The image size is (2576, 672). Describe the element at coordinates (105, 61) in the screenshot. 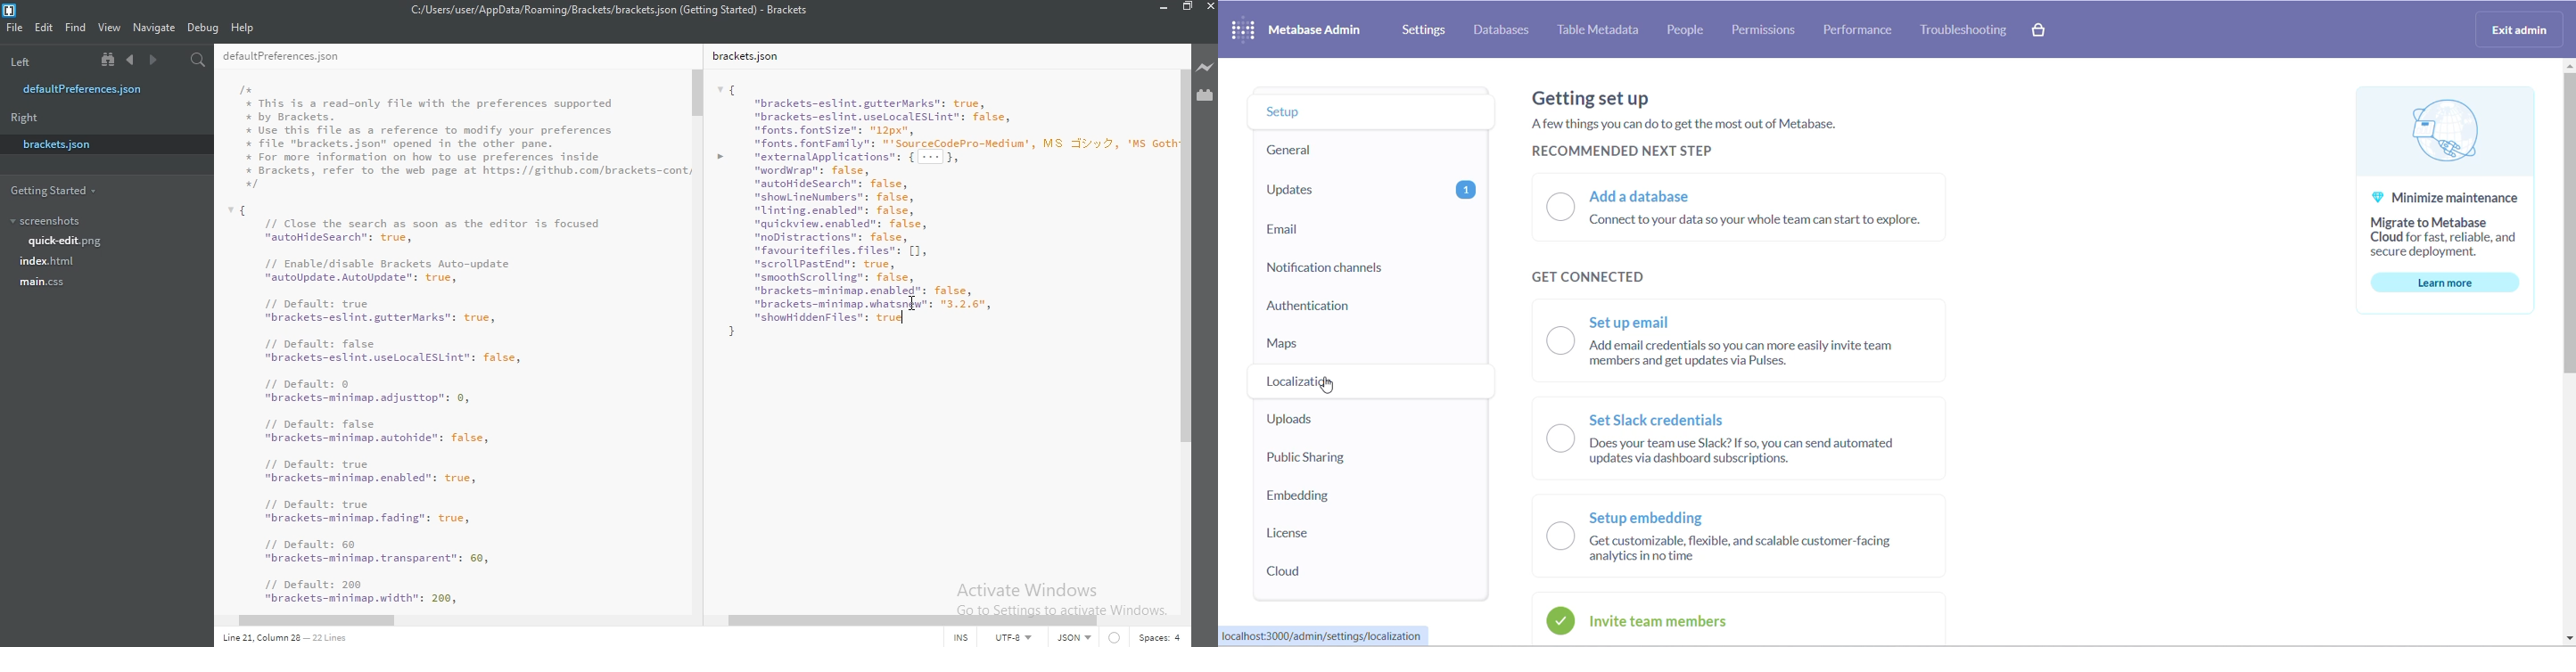

I see `show file tree` at that location.